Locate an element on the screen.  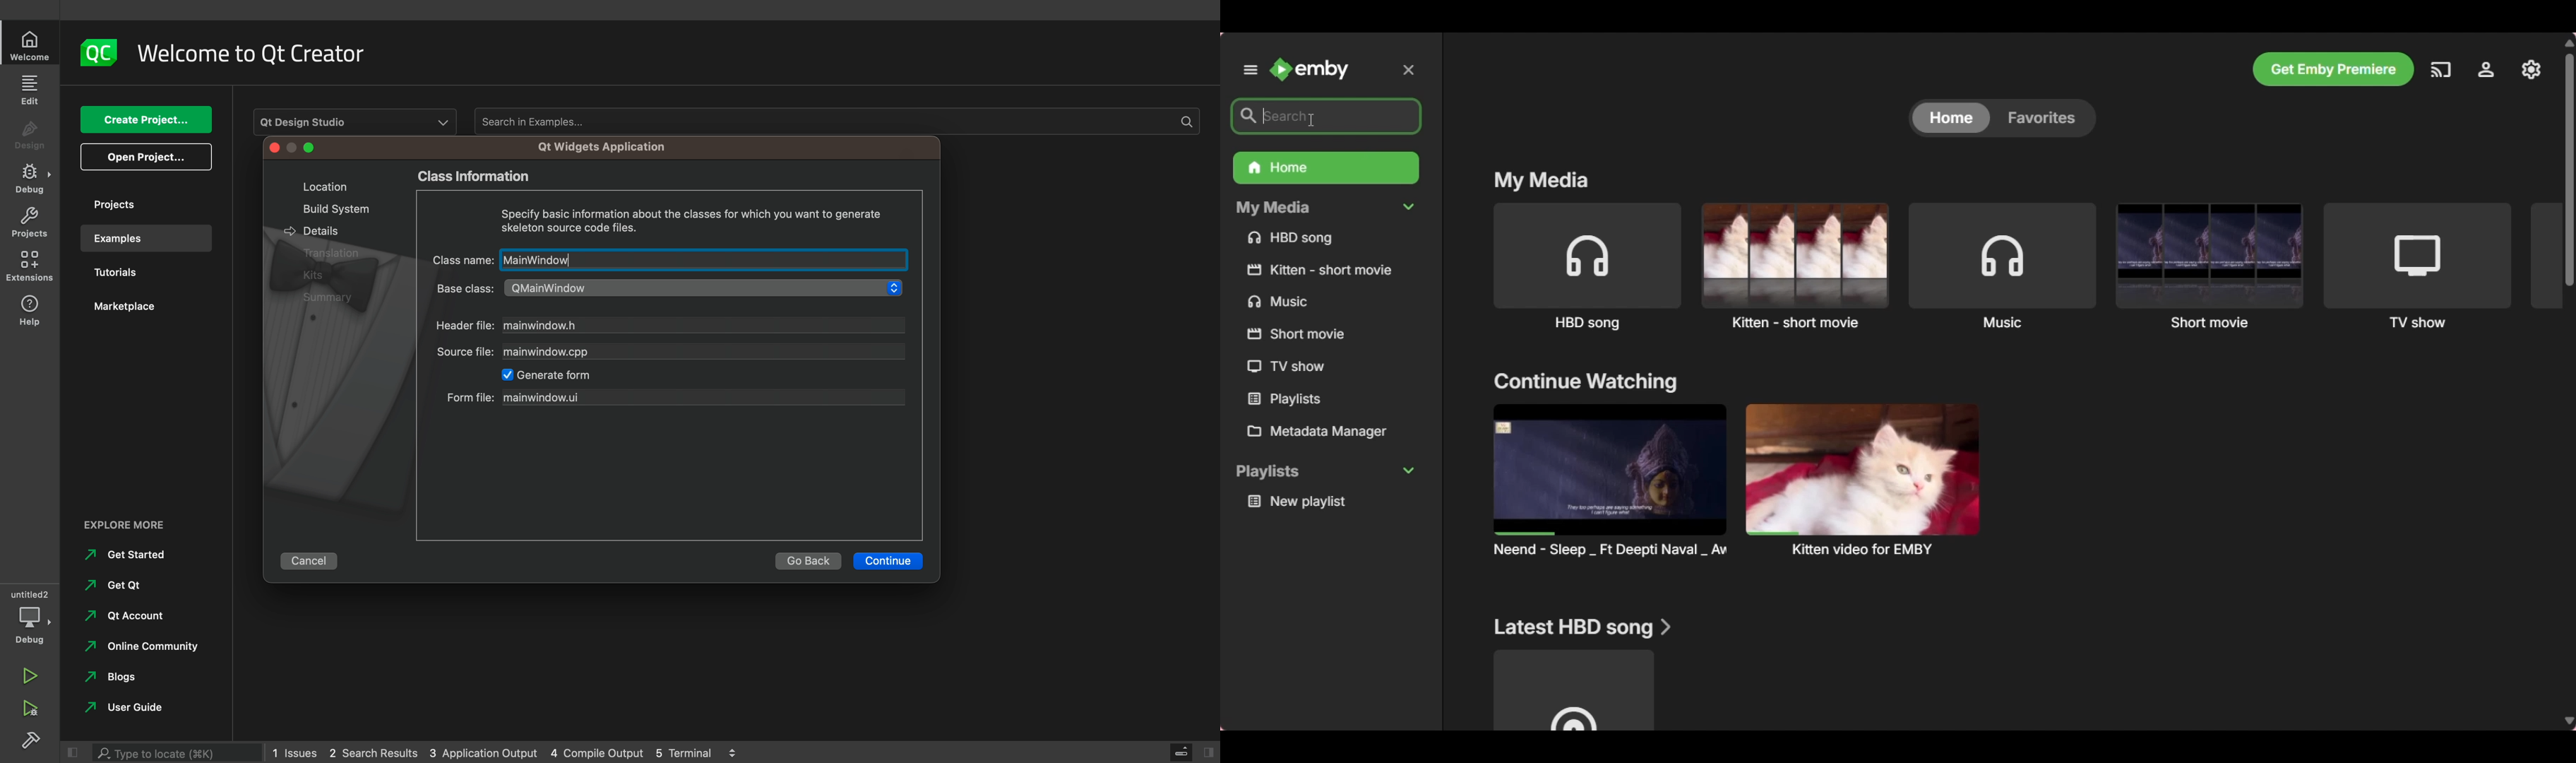
explore more is located at coordinates (132, 523).